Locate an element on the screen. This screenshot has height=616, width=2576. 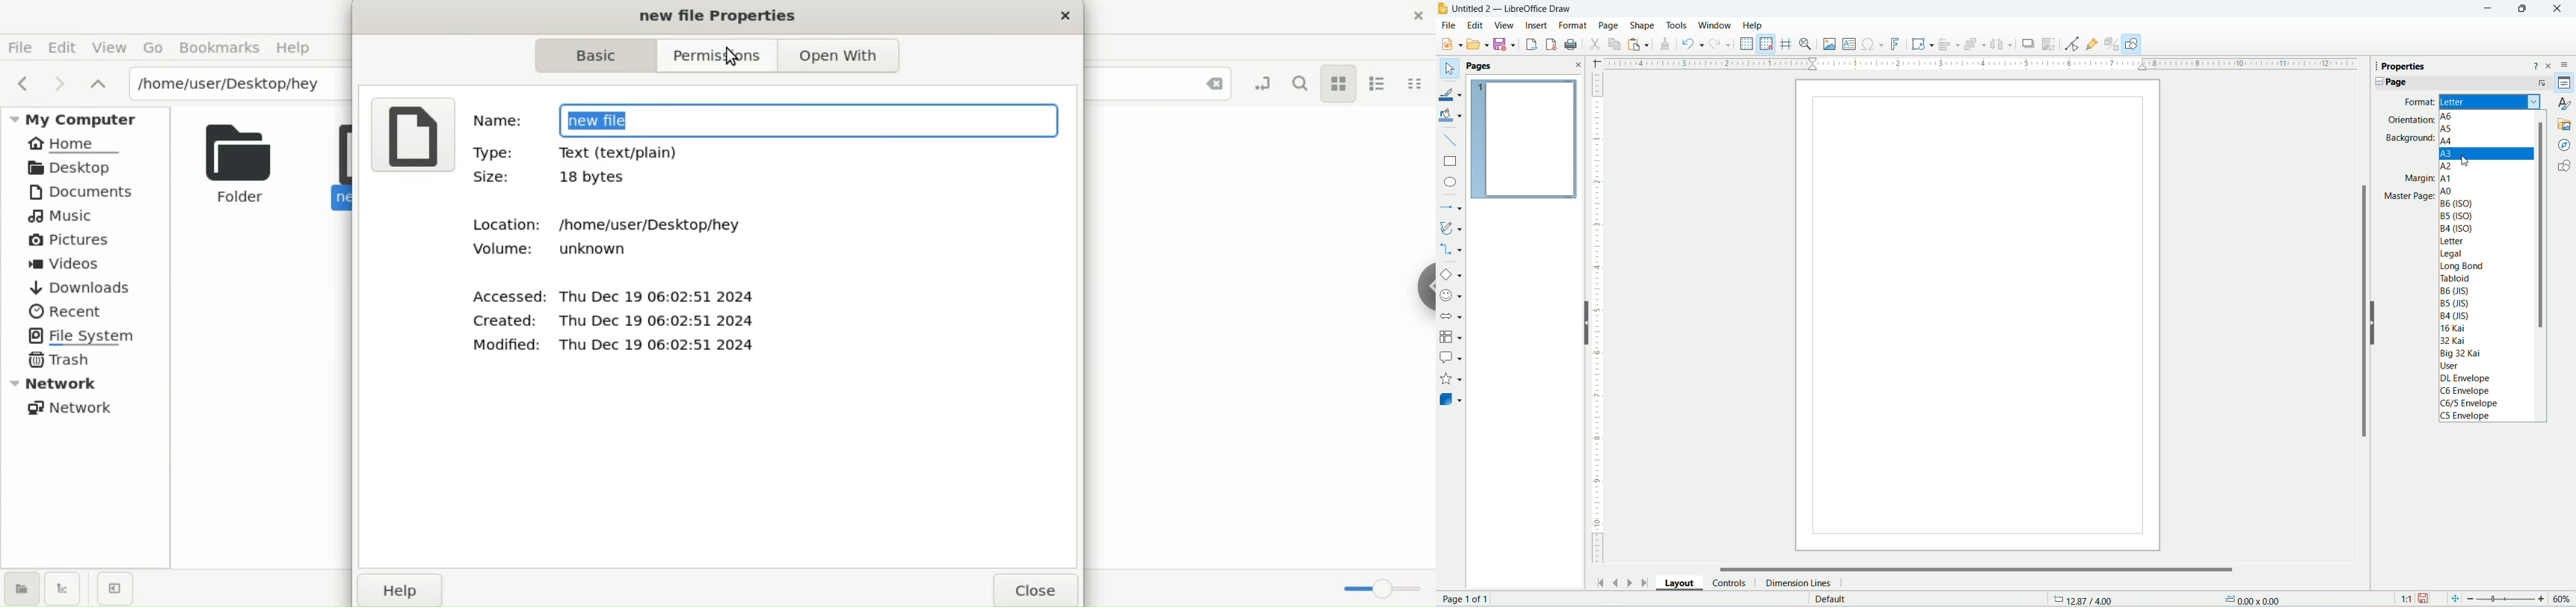
Format is located at coordinates (2414, 102).